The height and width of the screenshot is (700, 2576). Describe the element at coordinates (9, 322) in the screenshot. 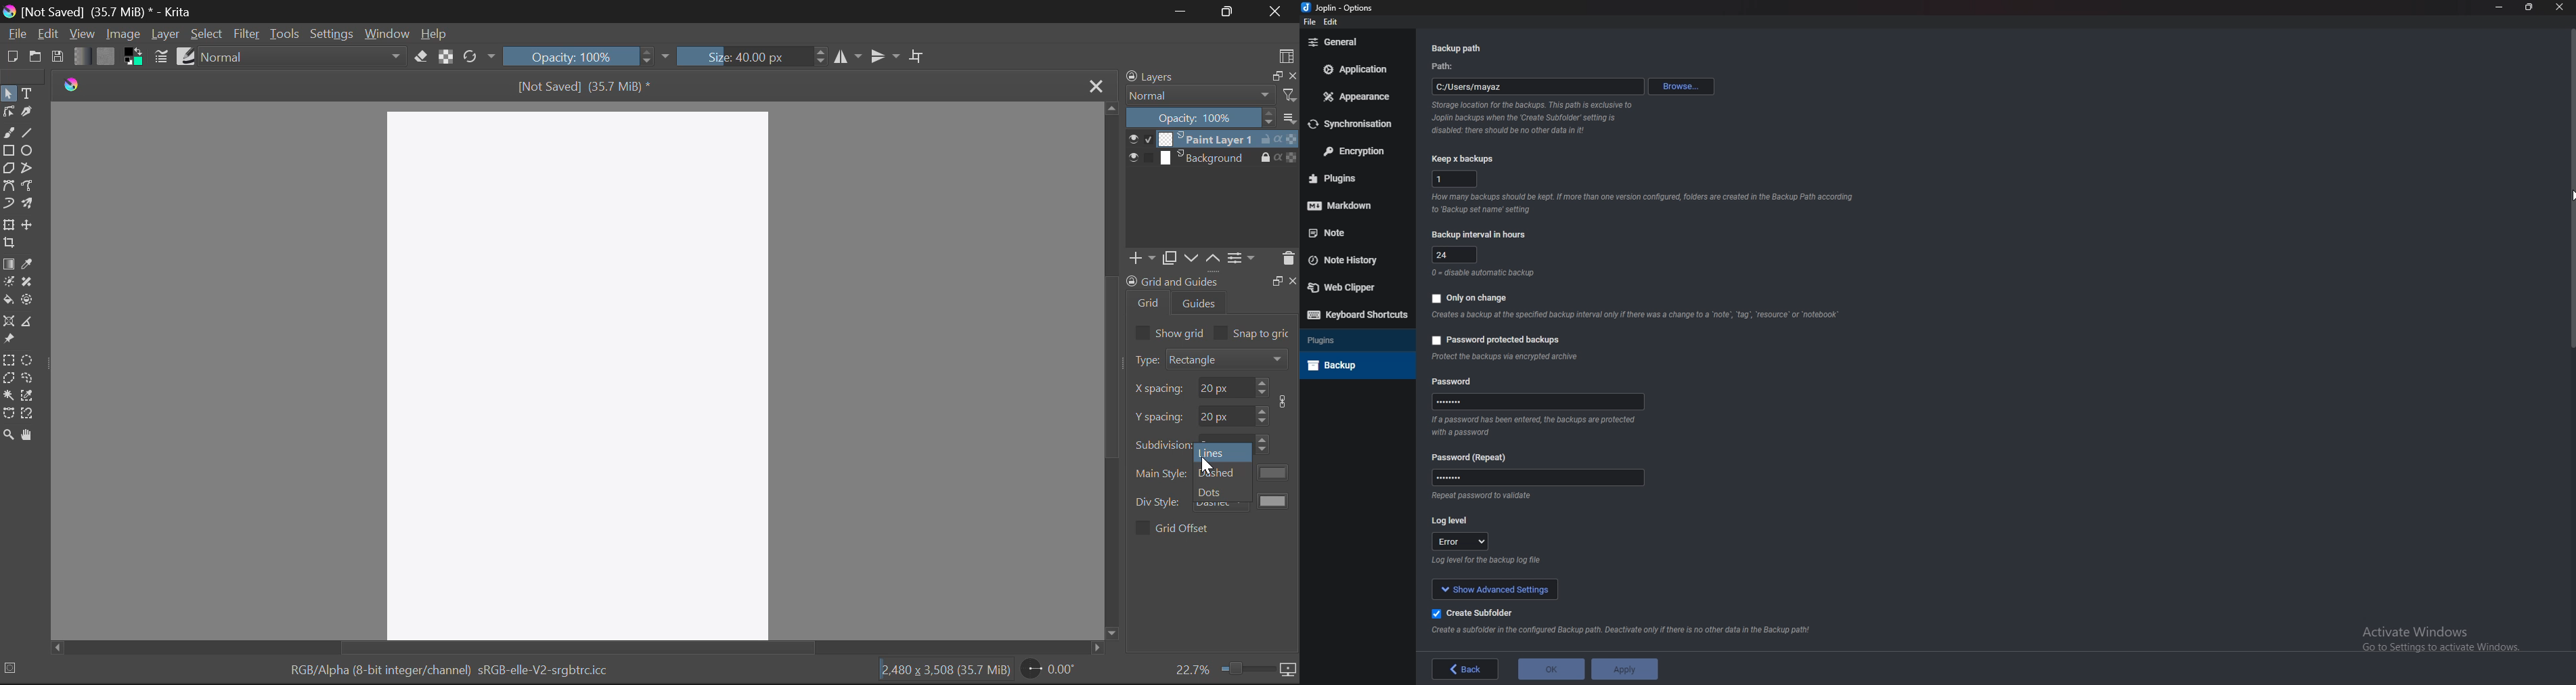

I see `Assistant Tool` at that location.